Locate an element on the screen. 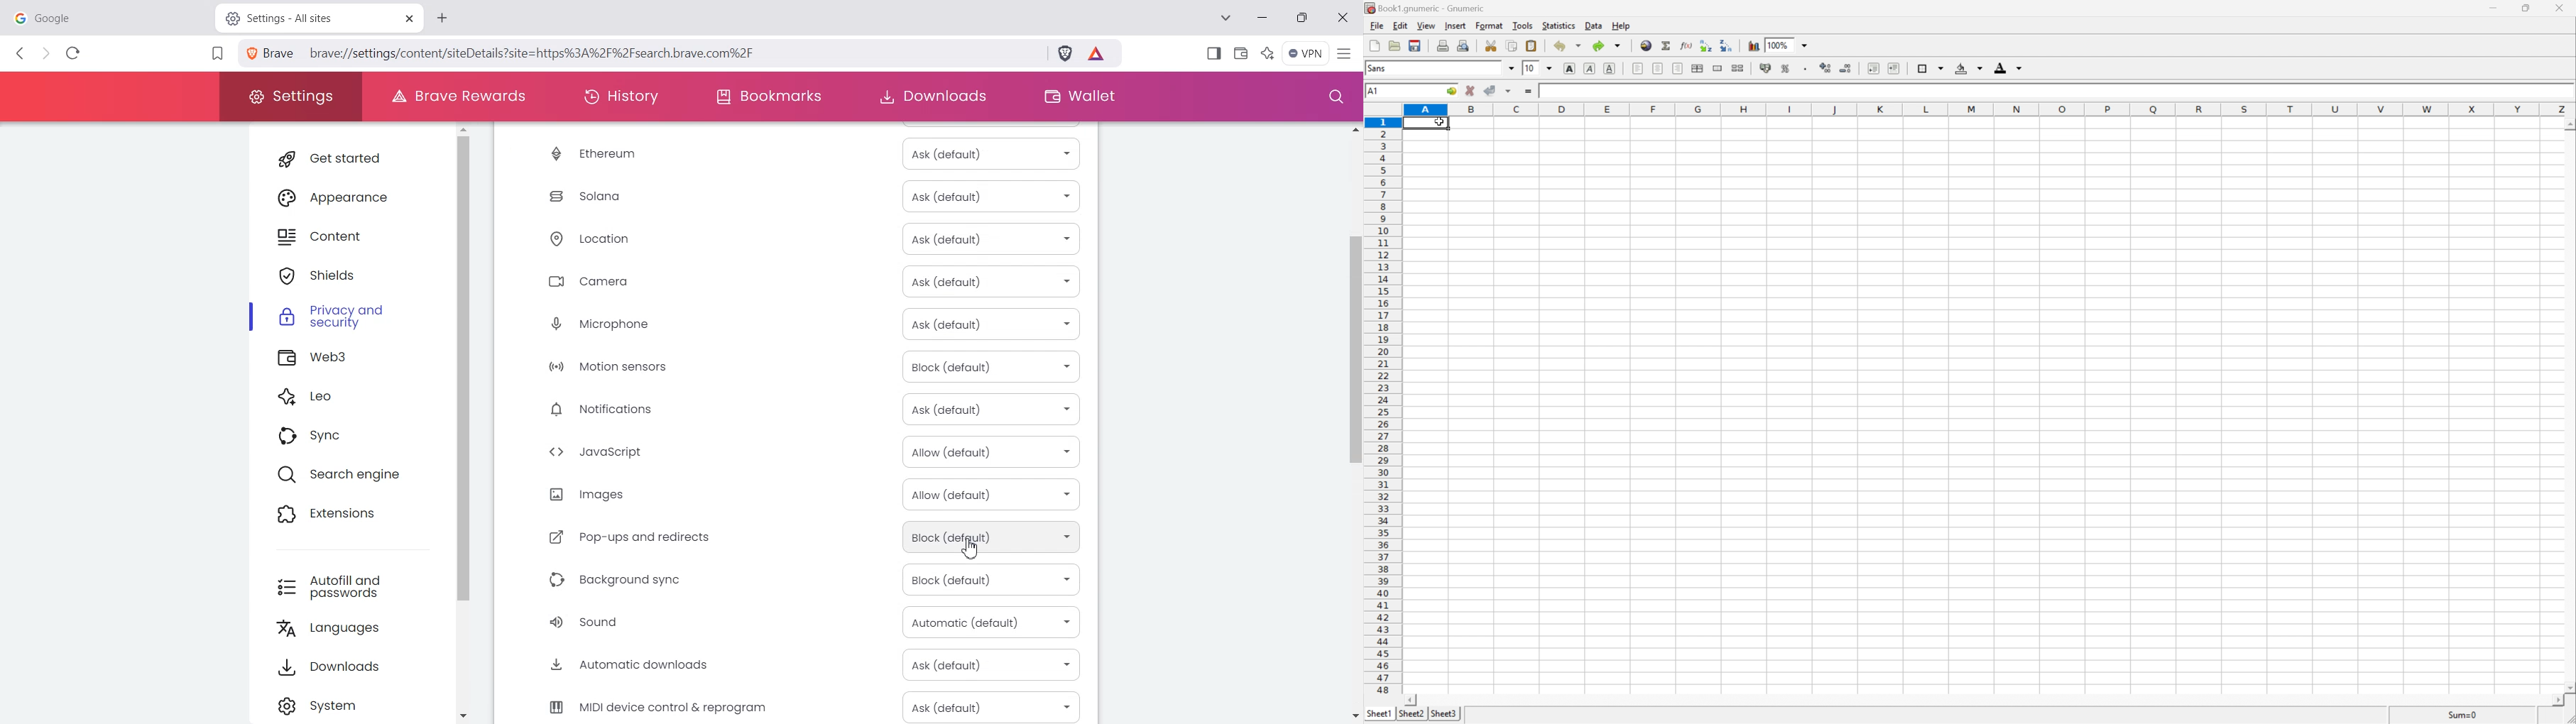 The width and height of the screenshot is (2576, 728). borders is located at coordinates (1929, 67).